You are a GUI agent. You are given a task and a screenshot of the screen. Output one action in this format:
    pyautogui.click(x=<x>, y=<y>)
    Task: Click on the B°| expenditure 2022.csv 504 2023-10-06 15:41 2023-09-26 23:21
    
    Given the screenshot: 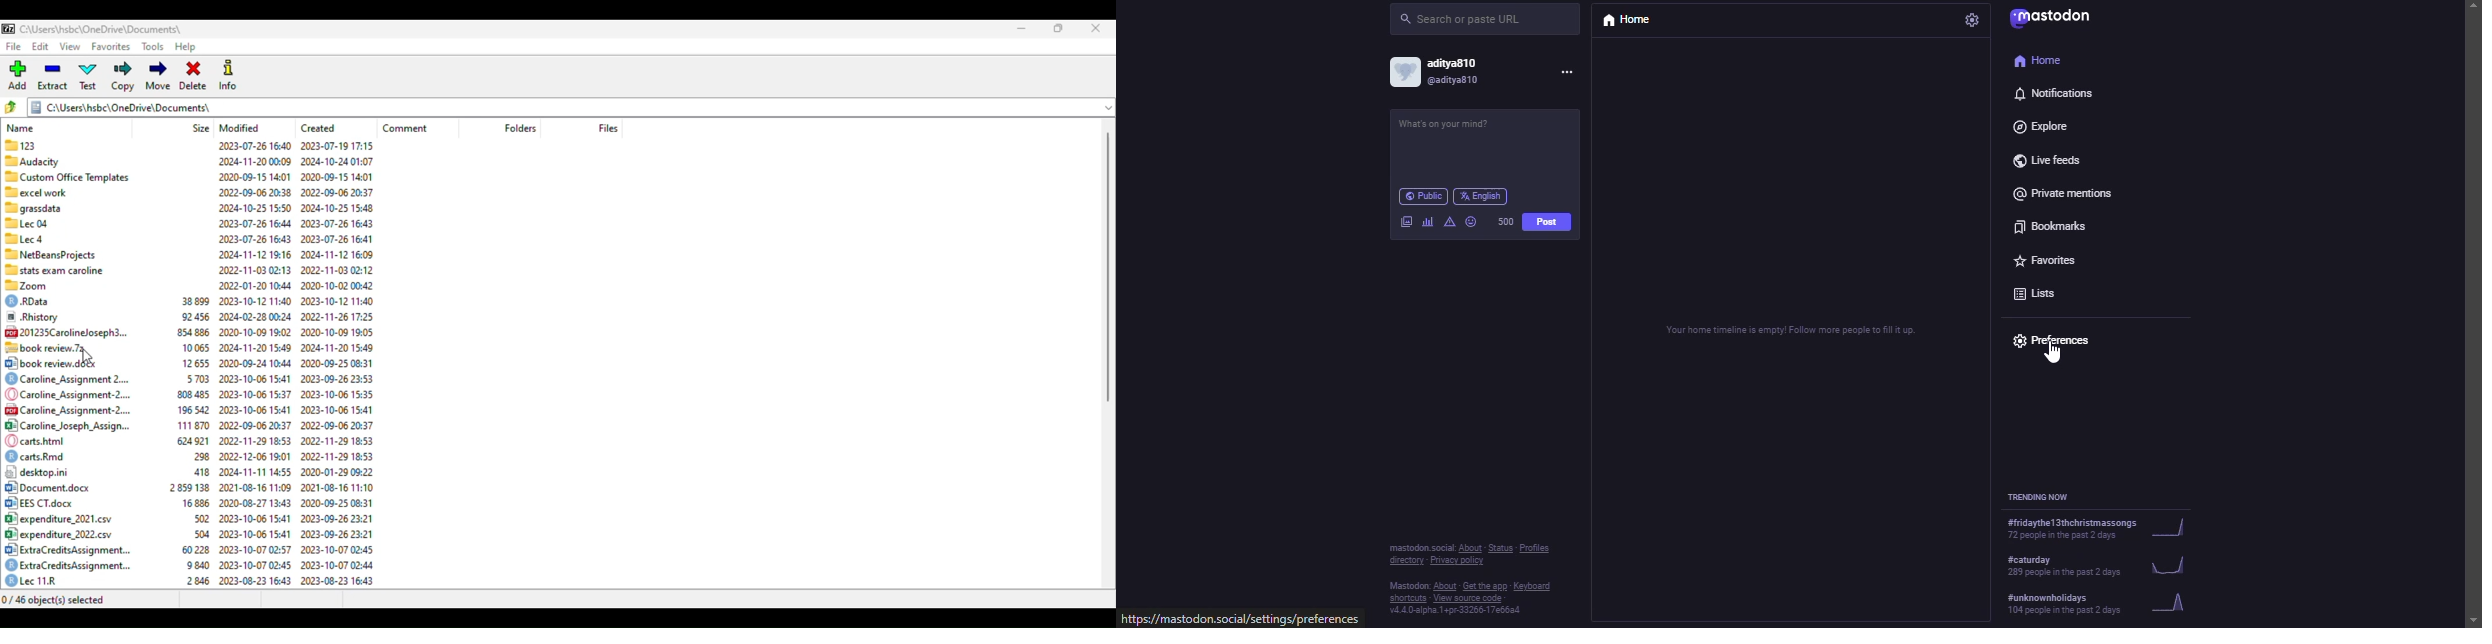 What is the action you would take?
    pyautogui.click(x=188, y=534)
    